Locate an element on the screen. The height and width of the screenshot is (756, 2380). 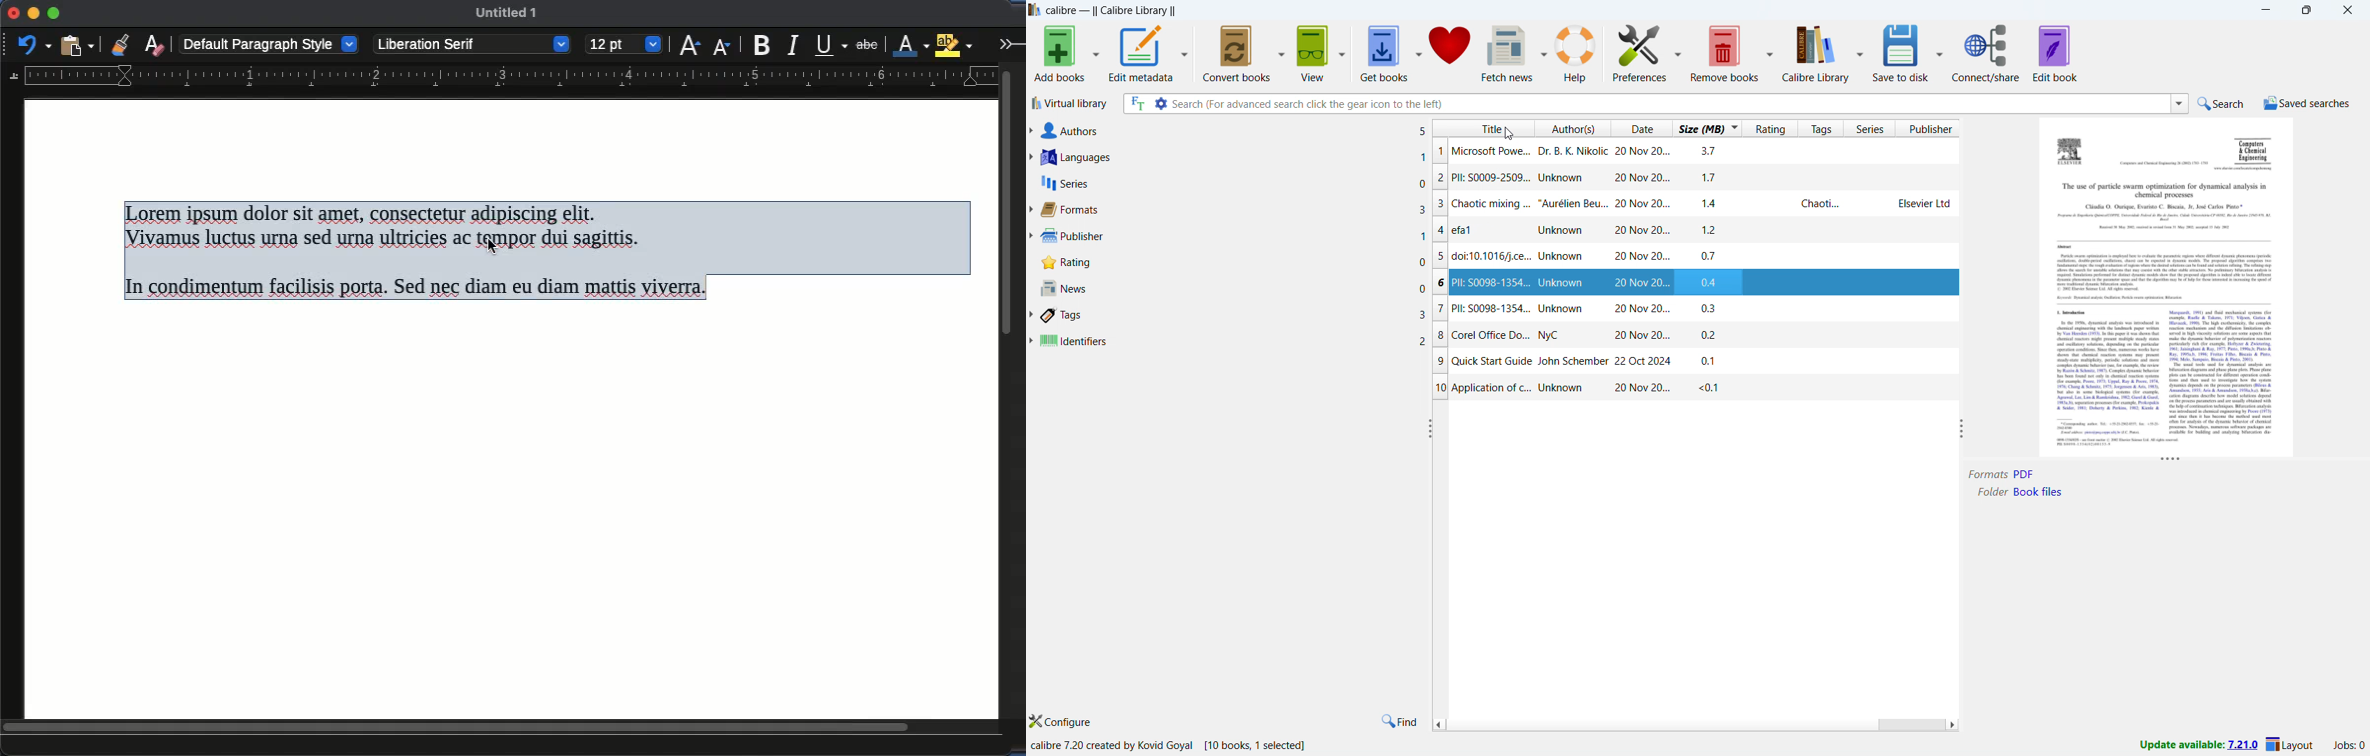
line color is located at coordinates (911, 44).